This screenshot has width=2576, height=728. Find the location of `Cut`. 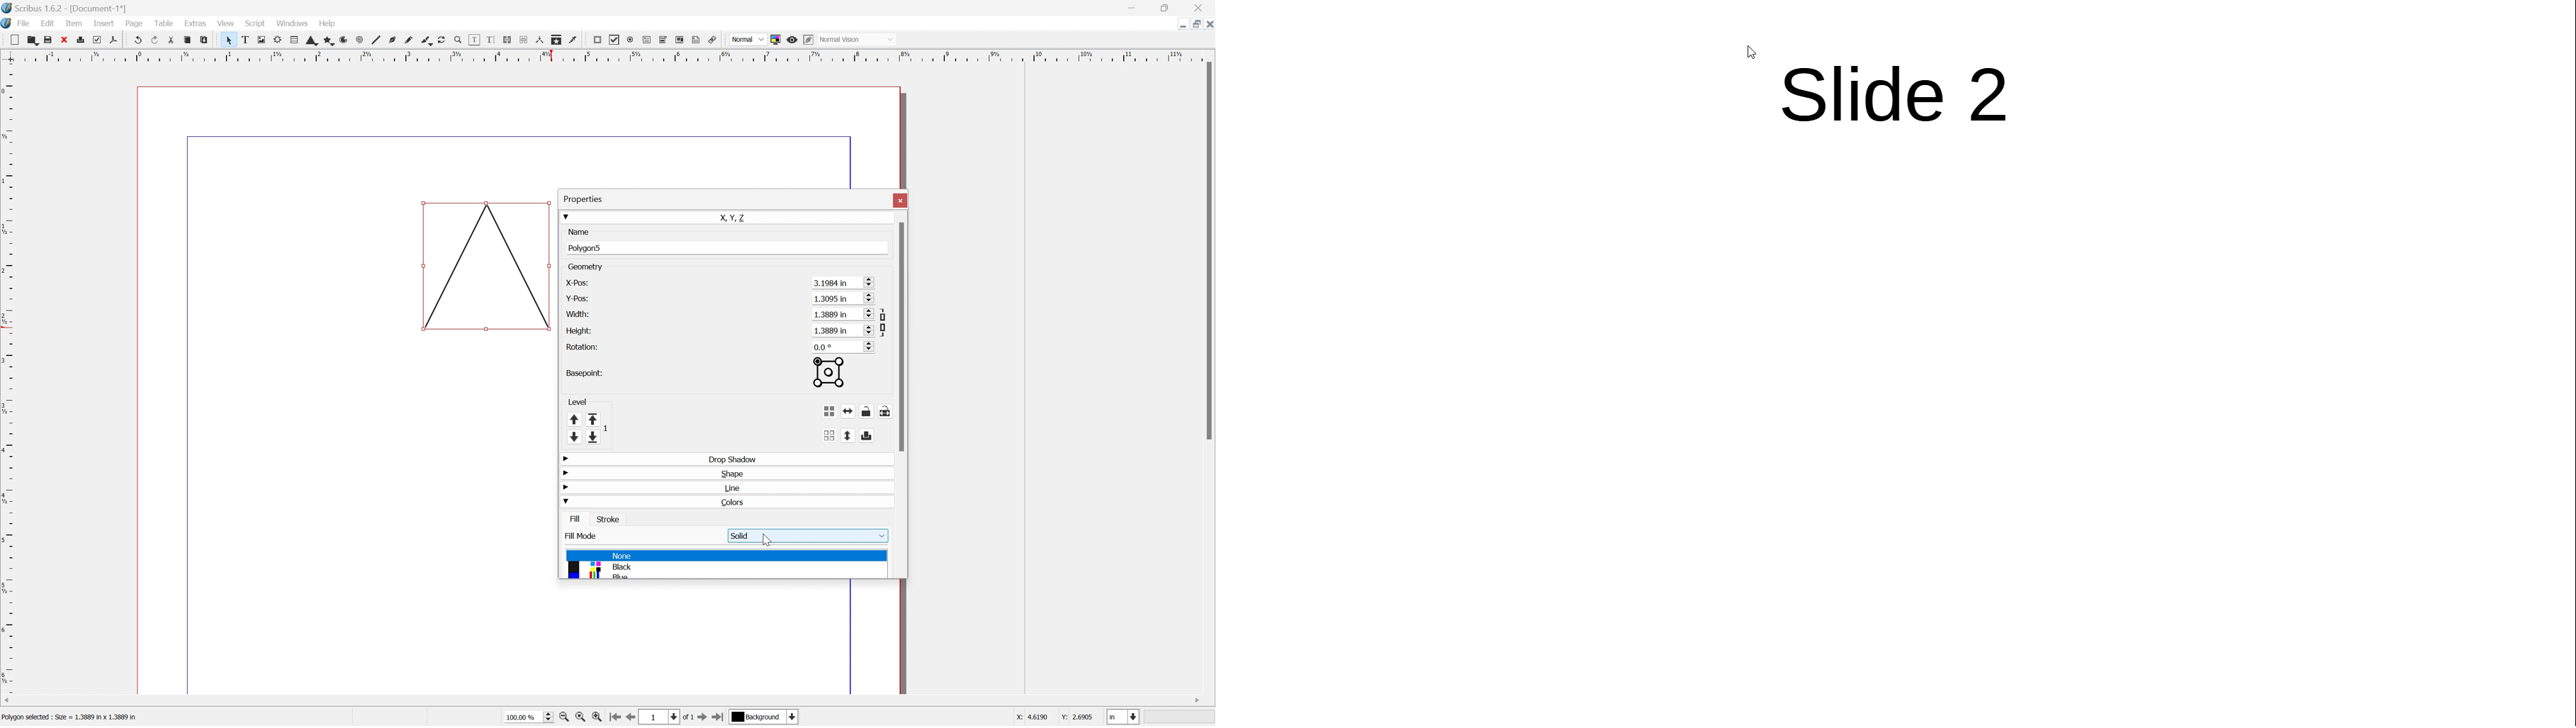

Cut is located at coordinates (170, 40).